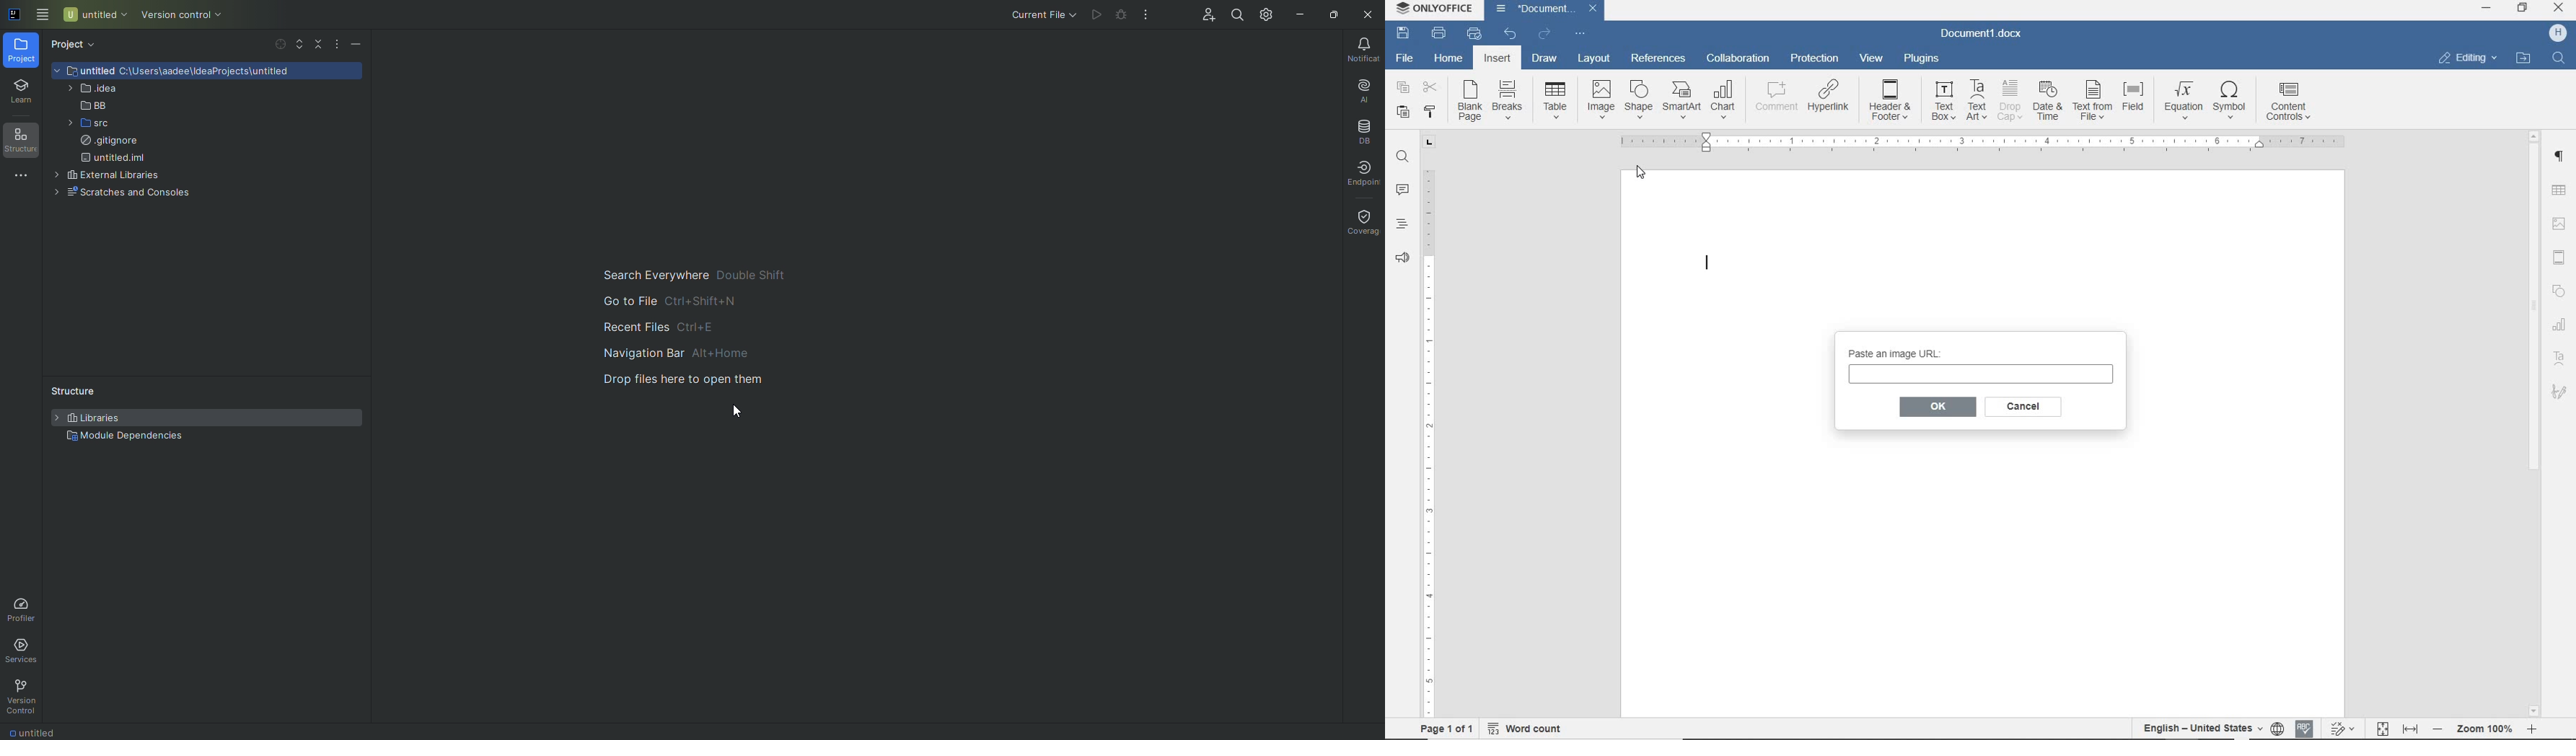  Describe the element at coordinates (1941, 102) in the screenshot. I see `text box` at that location.